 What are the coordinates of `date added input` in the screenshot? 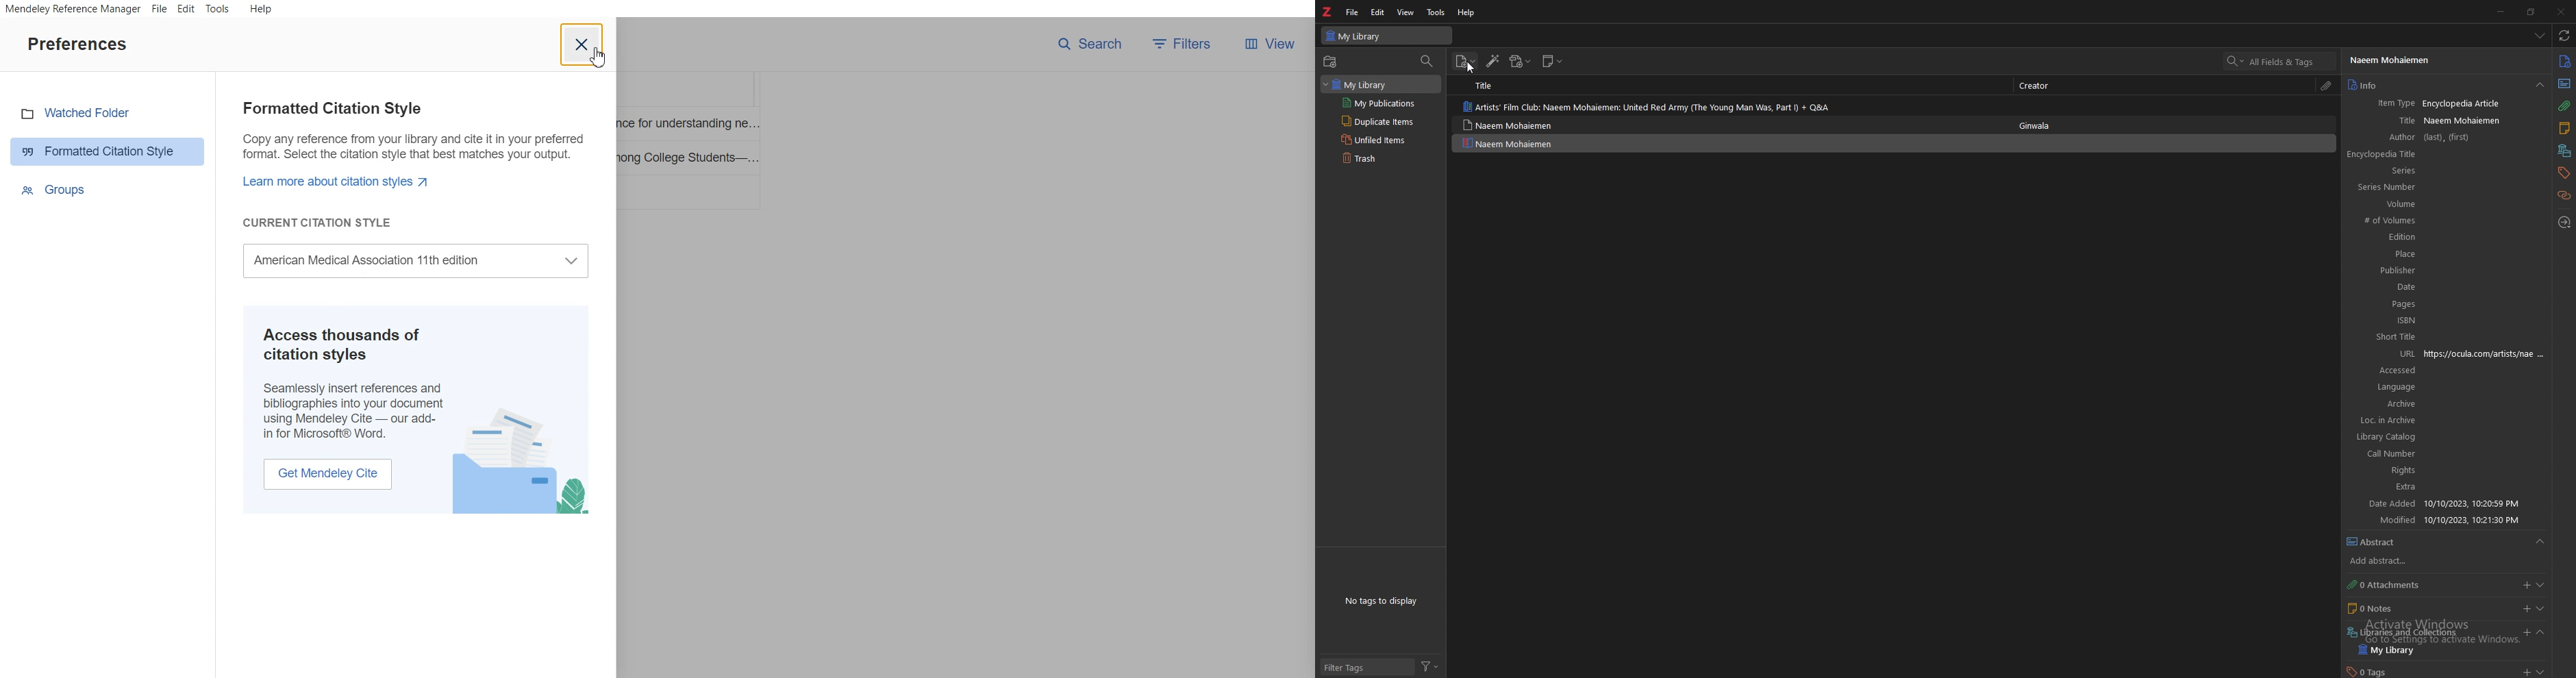 It's located at (2484, 502).